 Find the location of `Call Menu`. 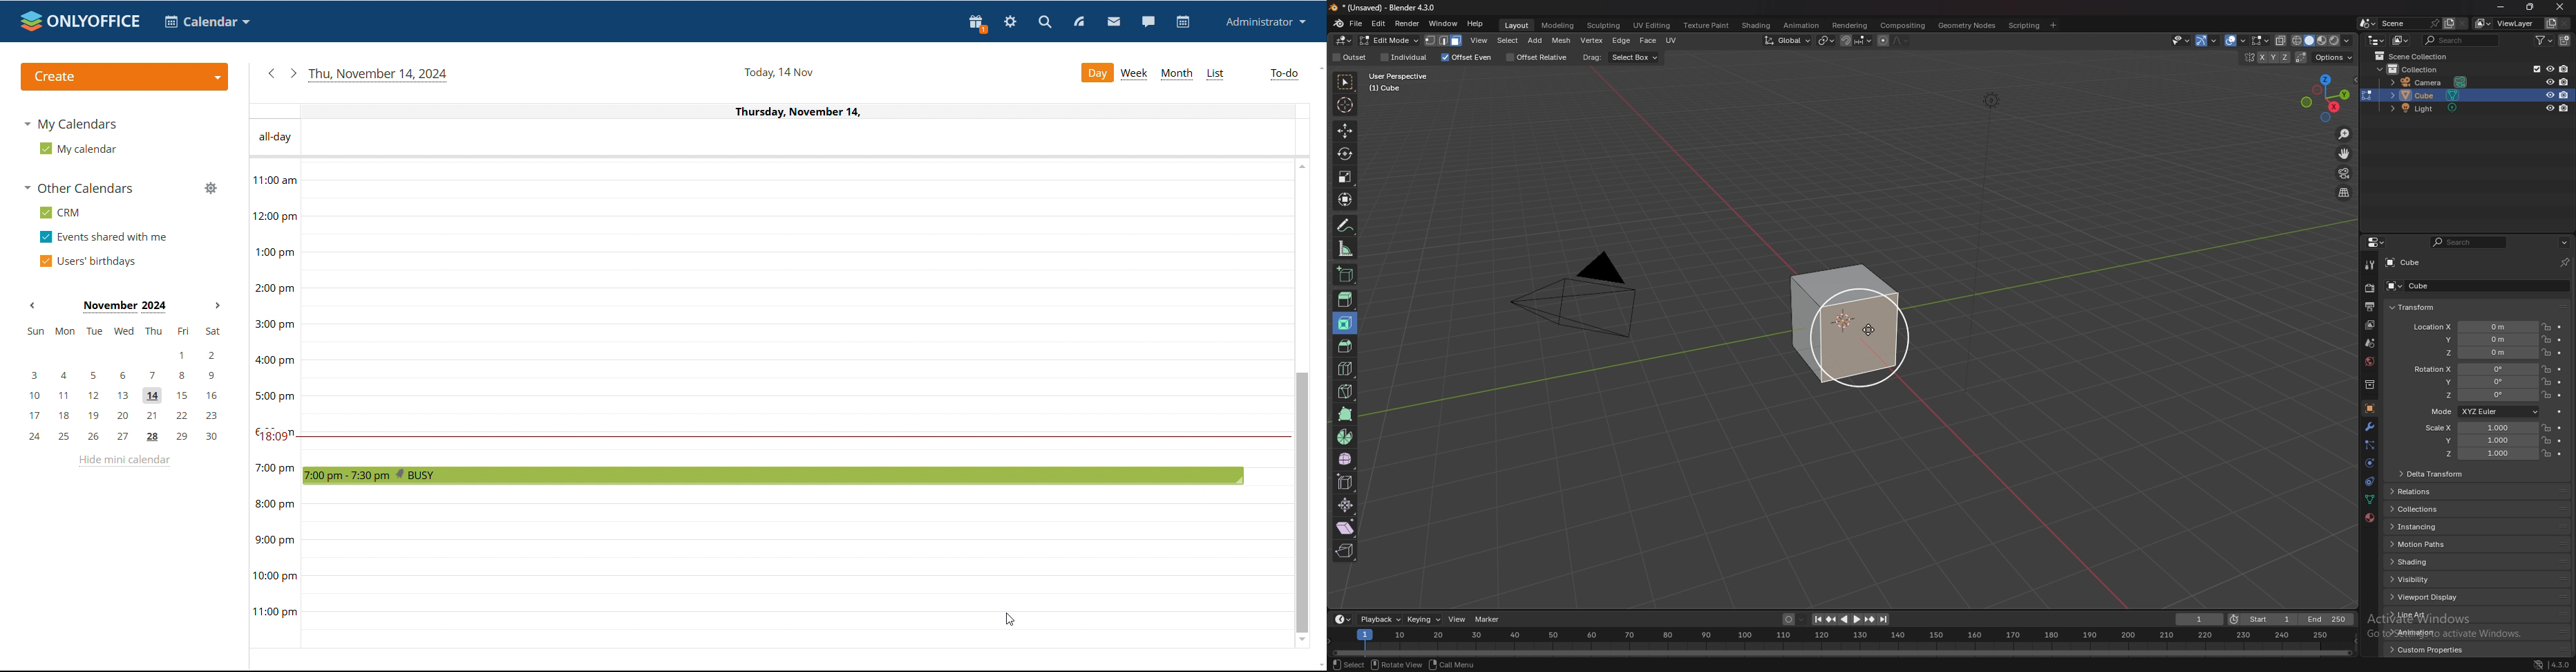

Call Menu is located at coordinates (1452, 664).